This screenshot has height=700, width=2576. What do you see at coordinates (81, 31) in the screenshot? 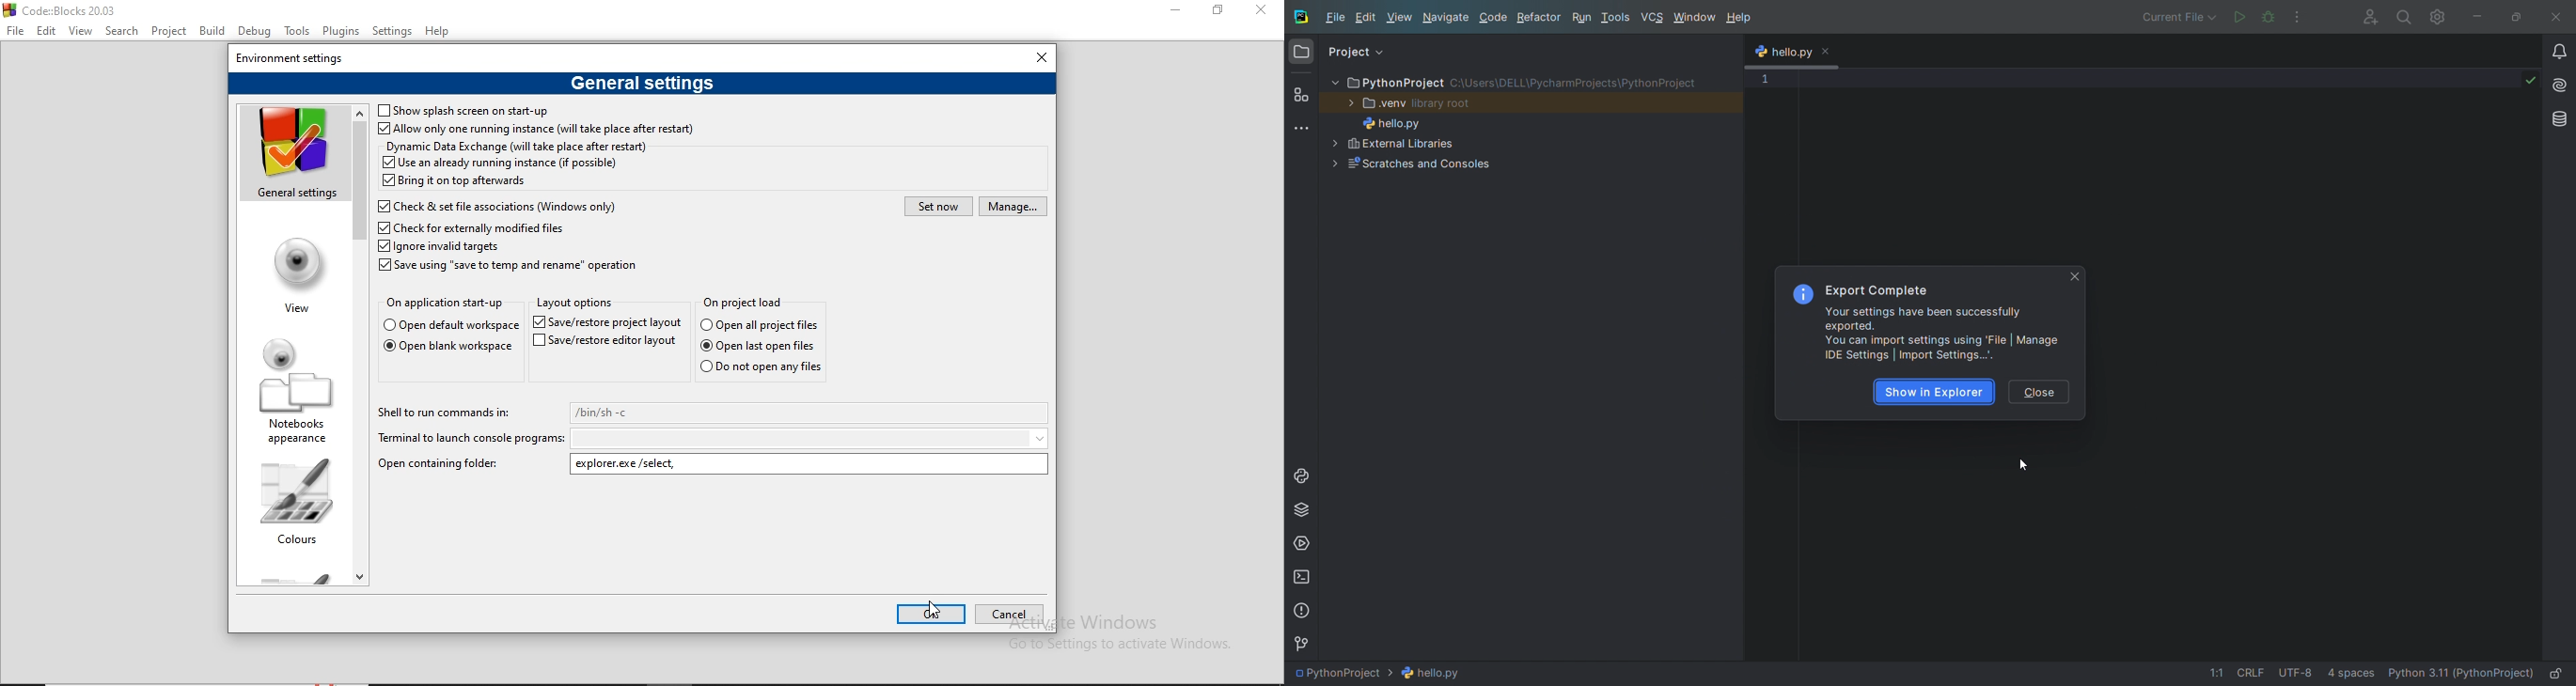
I see `View ` at bounding box center [81, 31].